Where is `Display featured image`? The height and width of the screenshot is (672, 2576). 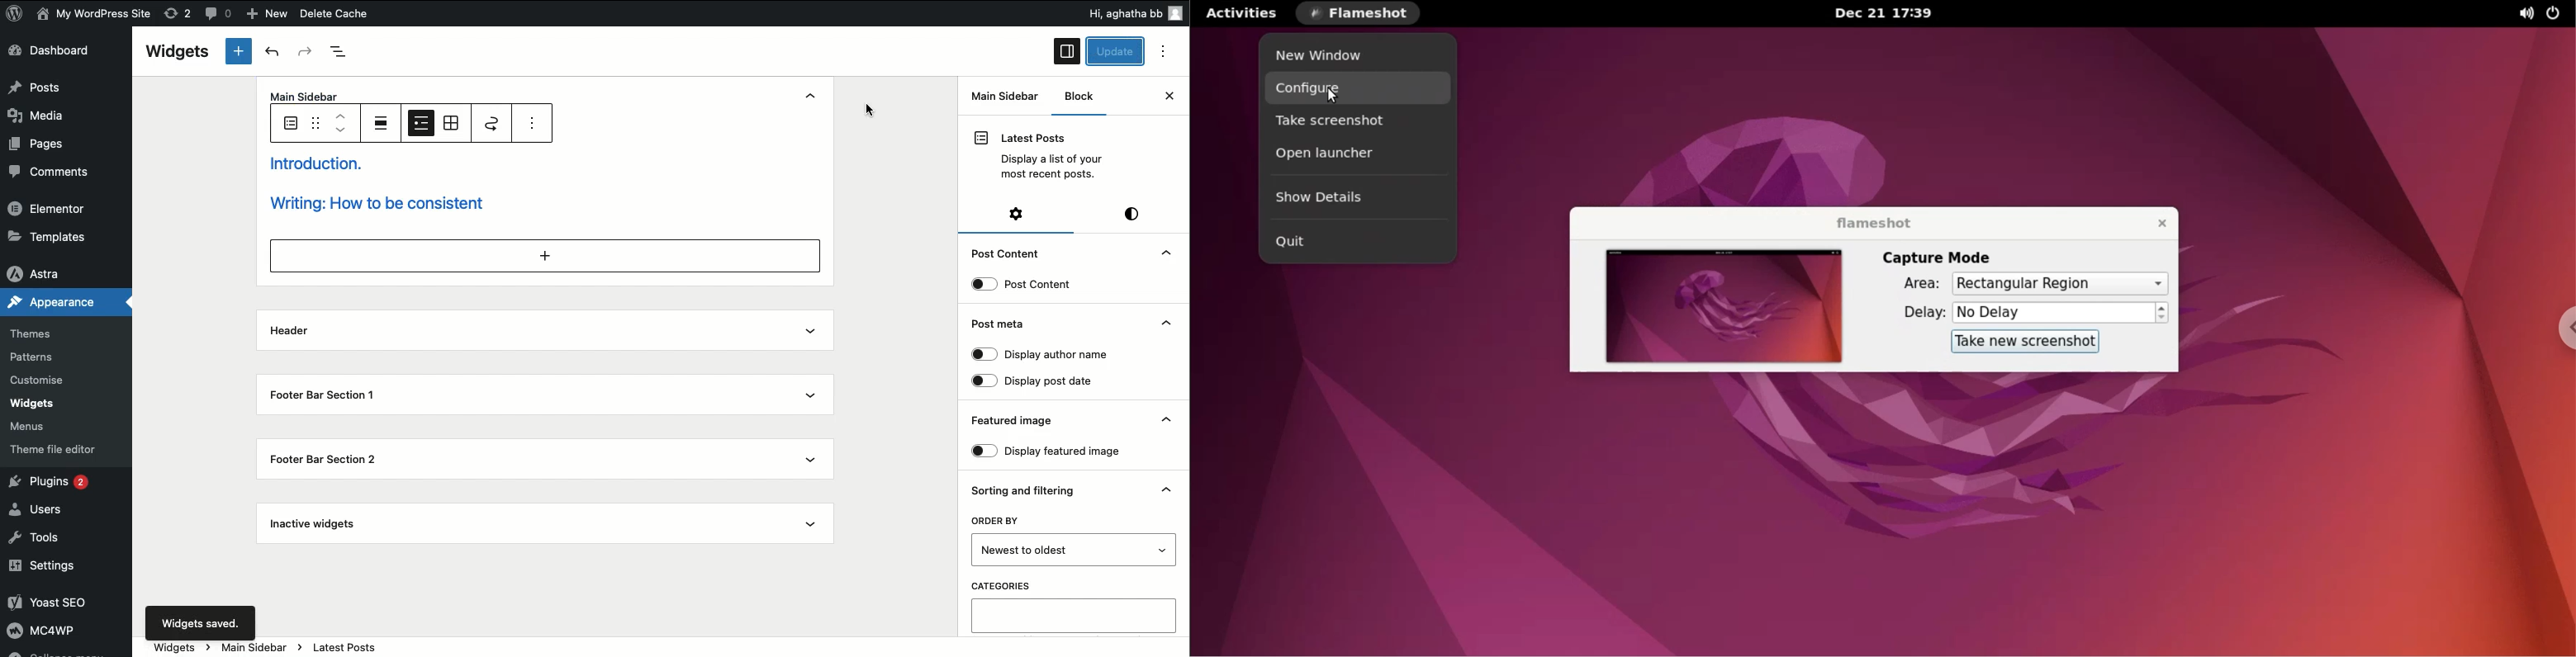
Display featured image is located at coordinates (1048, 451).